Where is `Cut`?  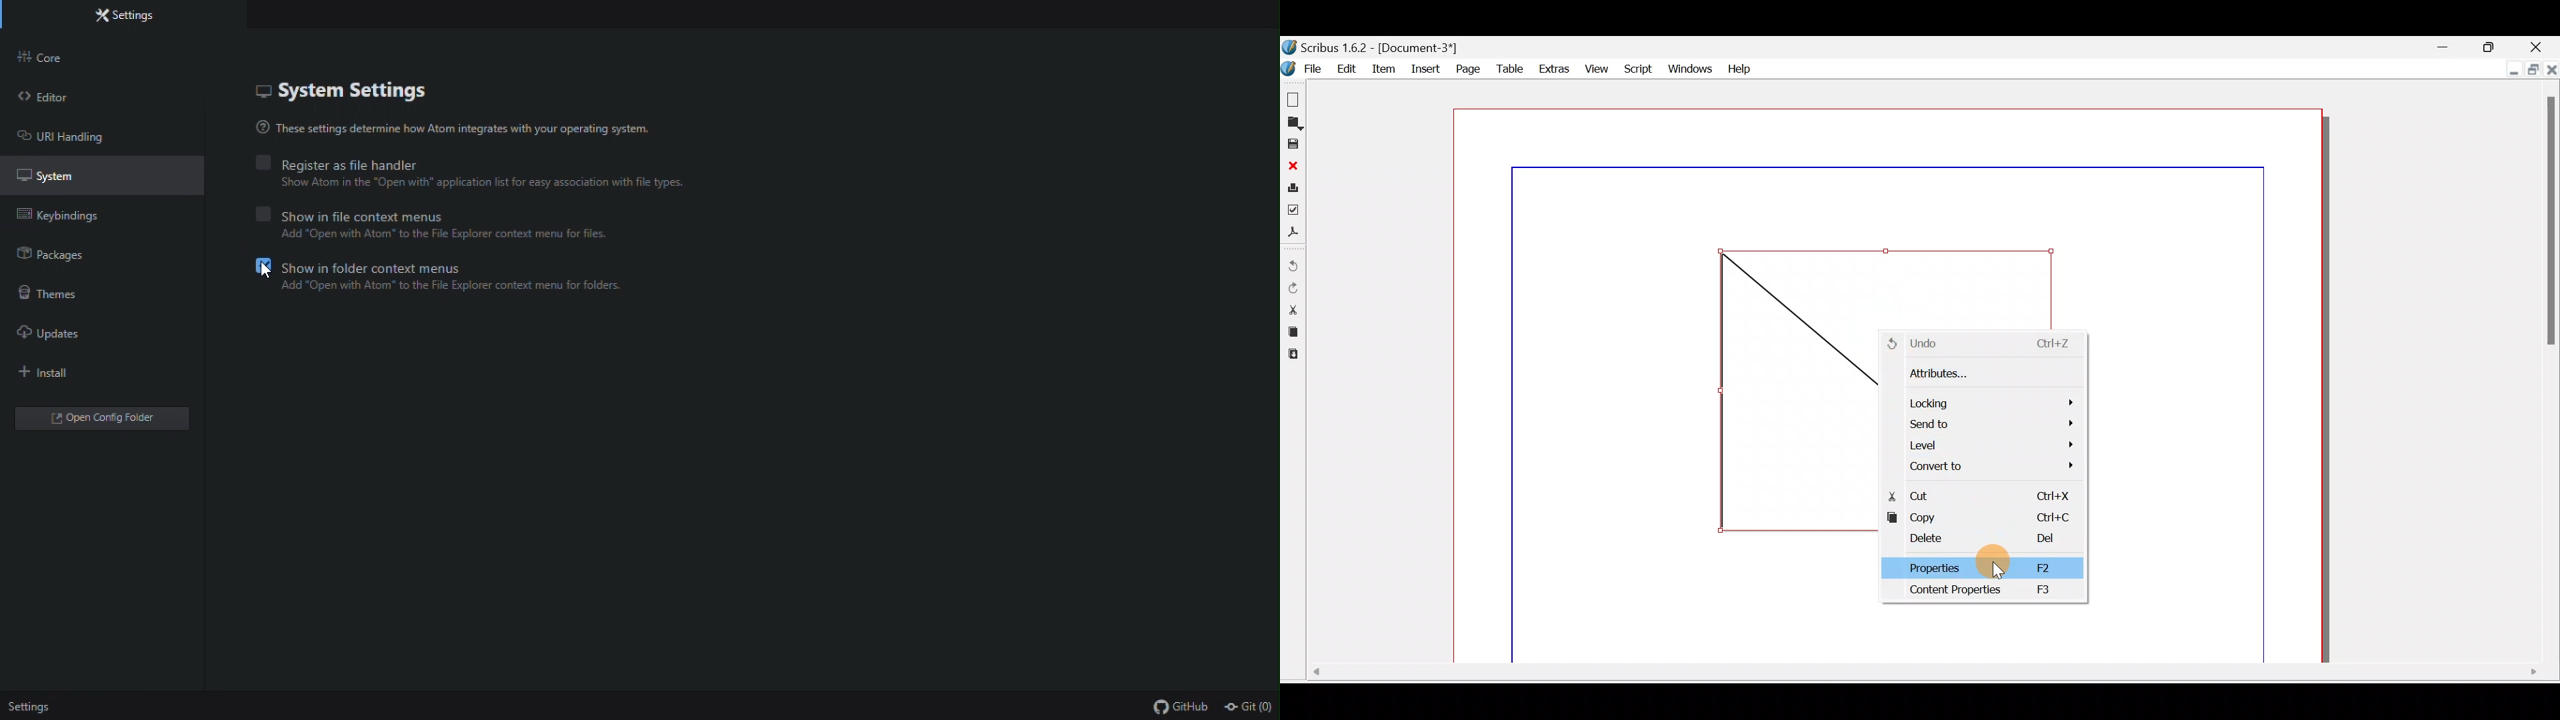 Cut is located at coordinates (1293, 309).